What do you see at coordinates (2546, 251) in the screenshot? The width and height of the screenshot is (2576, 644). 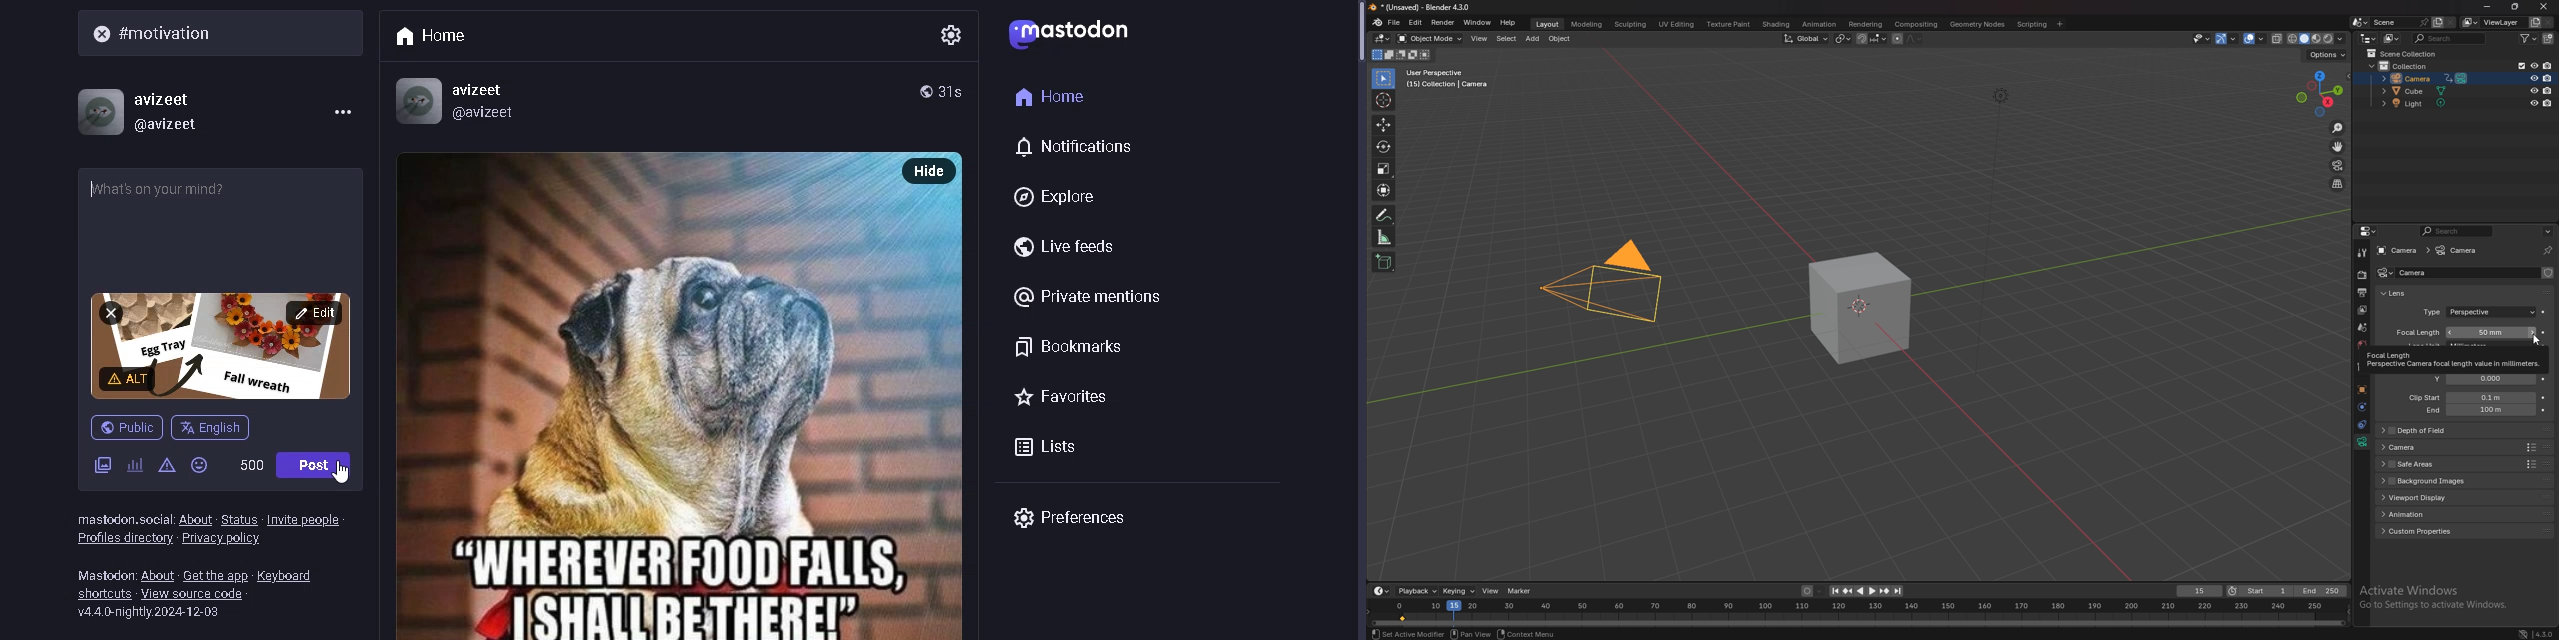 I see `toggle pin id` at bounding box center [2546, 251].